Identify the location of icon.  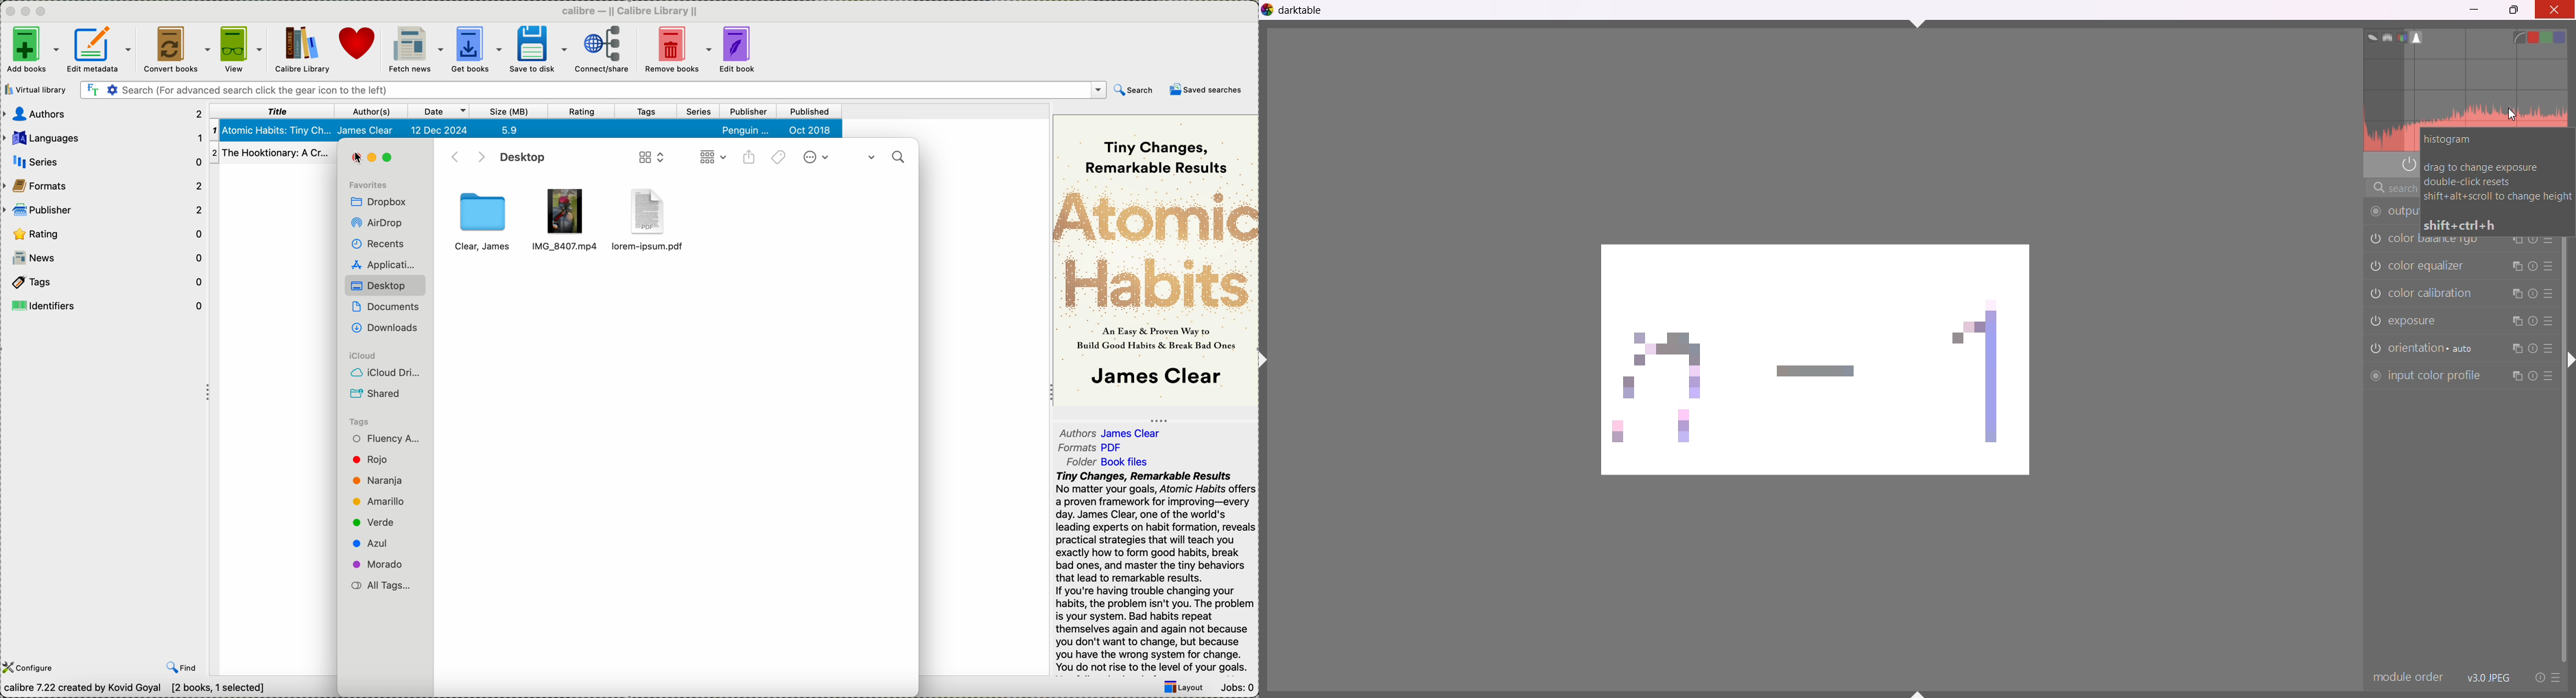
(650, 157).